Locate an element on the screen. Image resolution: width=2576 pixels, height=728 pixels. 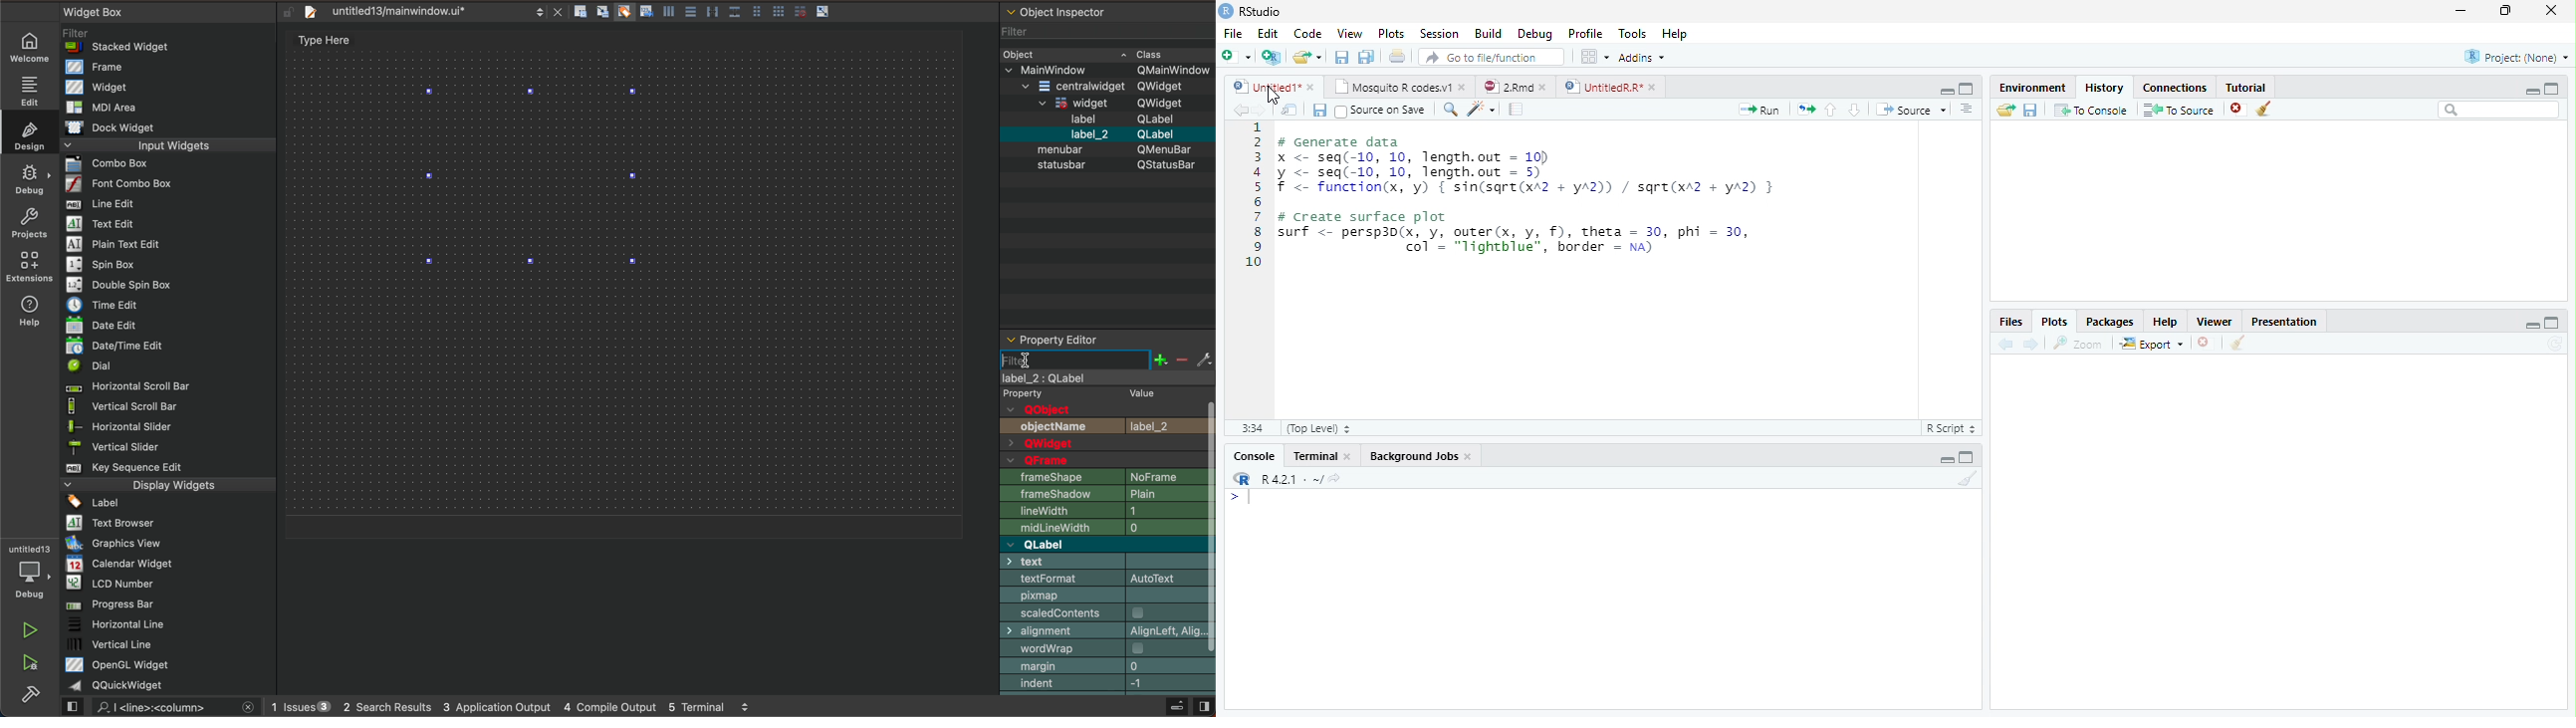
 is located at coordinates (1107, 579).